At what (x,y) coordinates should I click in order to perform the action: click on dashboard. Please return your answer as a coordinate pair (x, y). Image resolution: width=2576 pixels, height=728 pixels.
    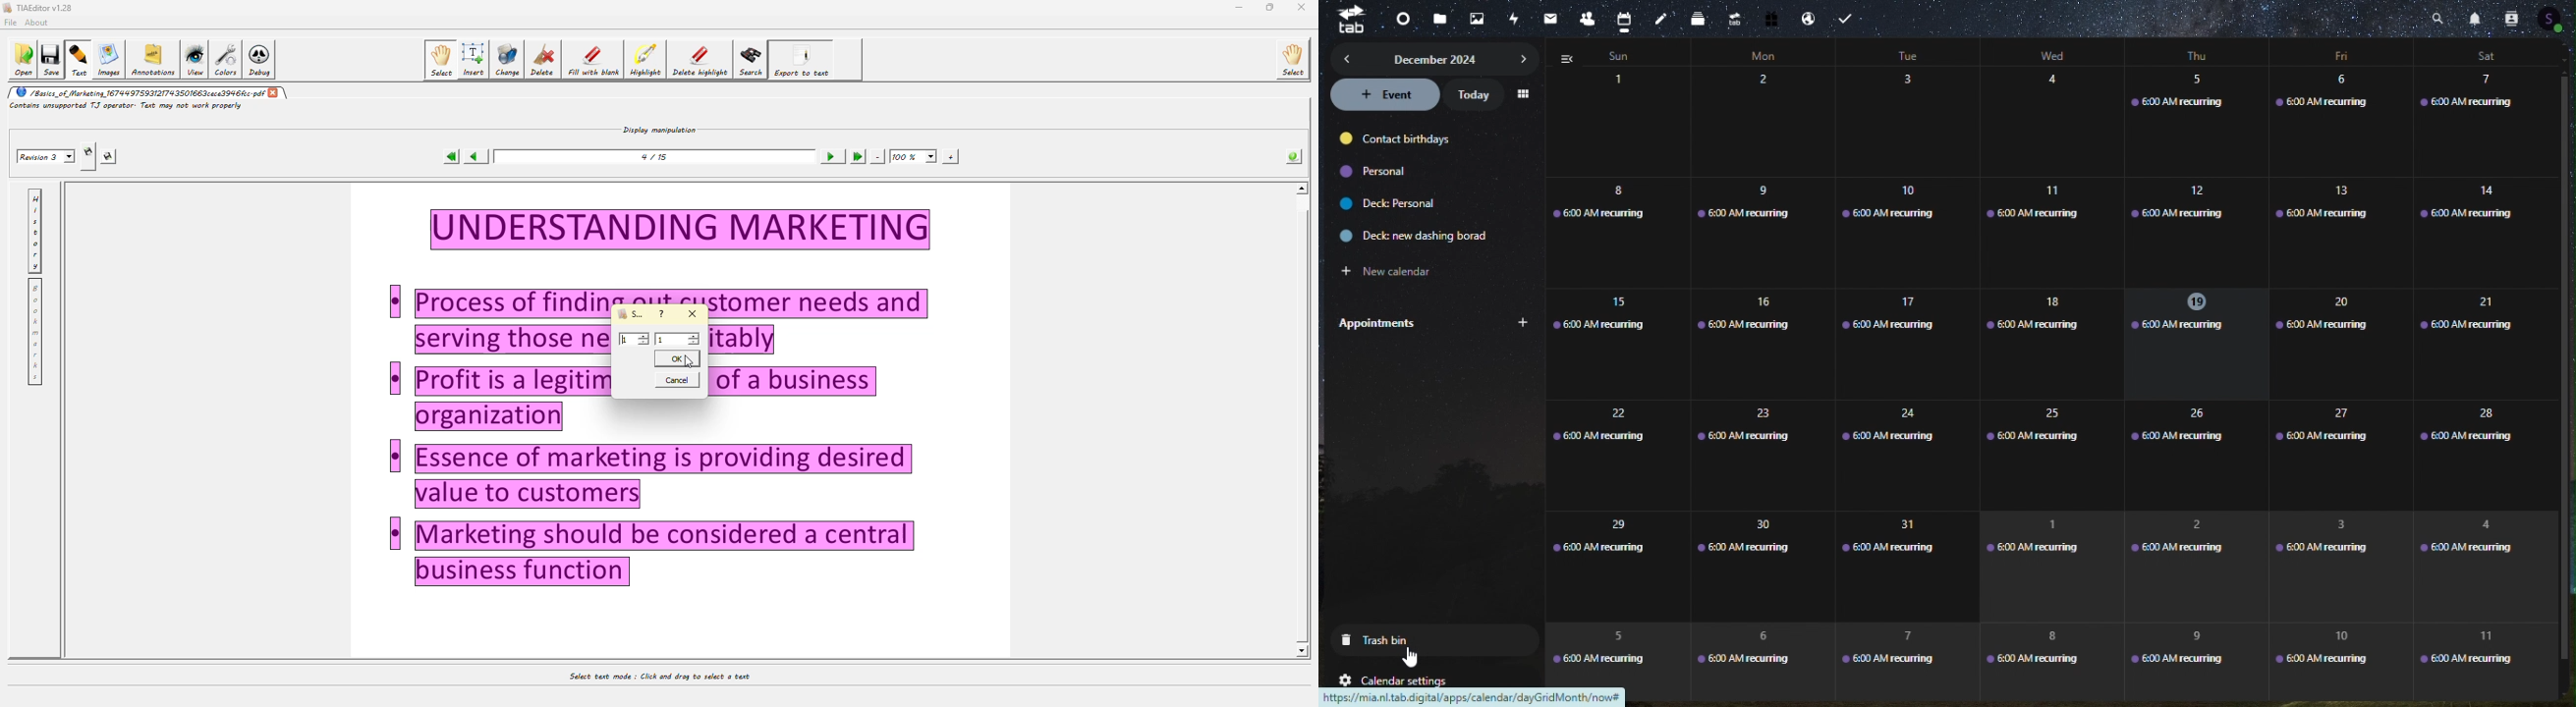
    Looking at the image, I should click on (1396, 20).